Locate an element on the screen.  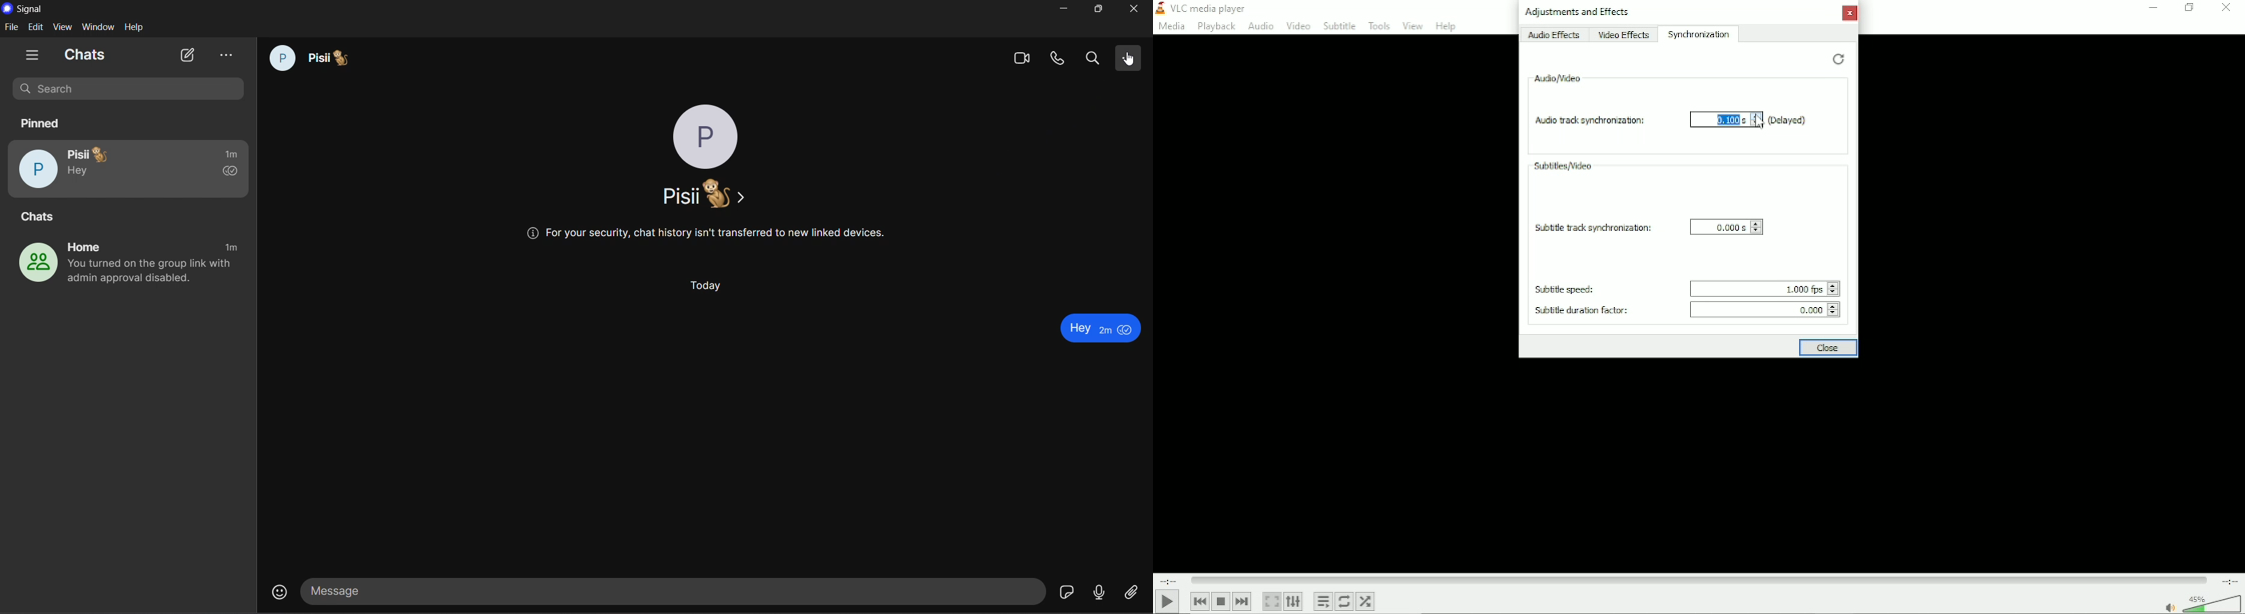
View is located at coordinates (1412, 26).